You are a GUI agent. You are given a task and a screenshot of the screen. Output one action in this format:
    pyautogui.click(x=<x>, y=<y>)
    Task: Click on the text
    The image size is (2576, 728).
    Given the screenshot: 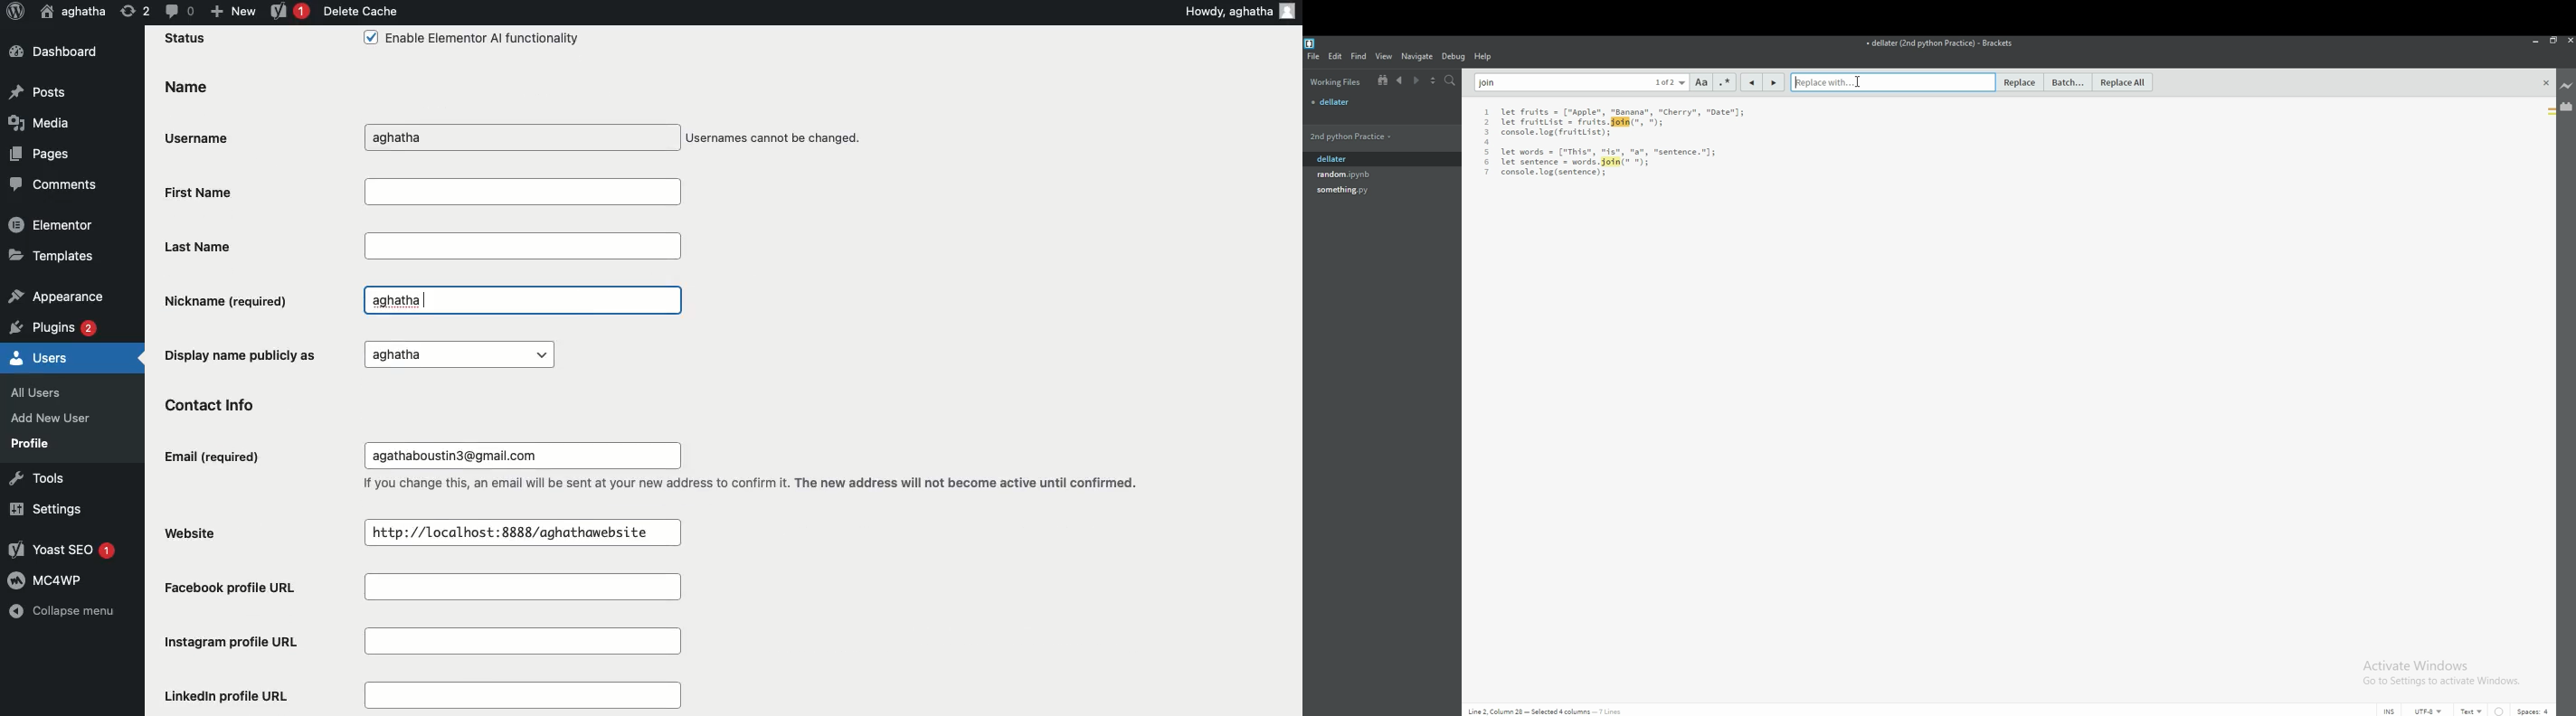 What is the action you would take?
    pyautogui.click(x=2473, y=711)
    